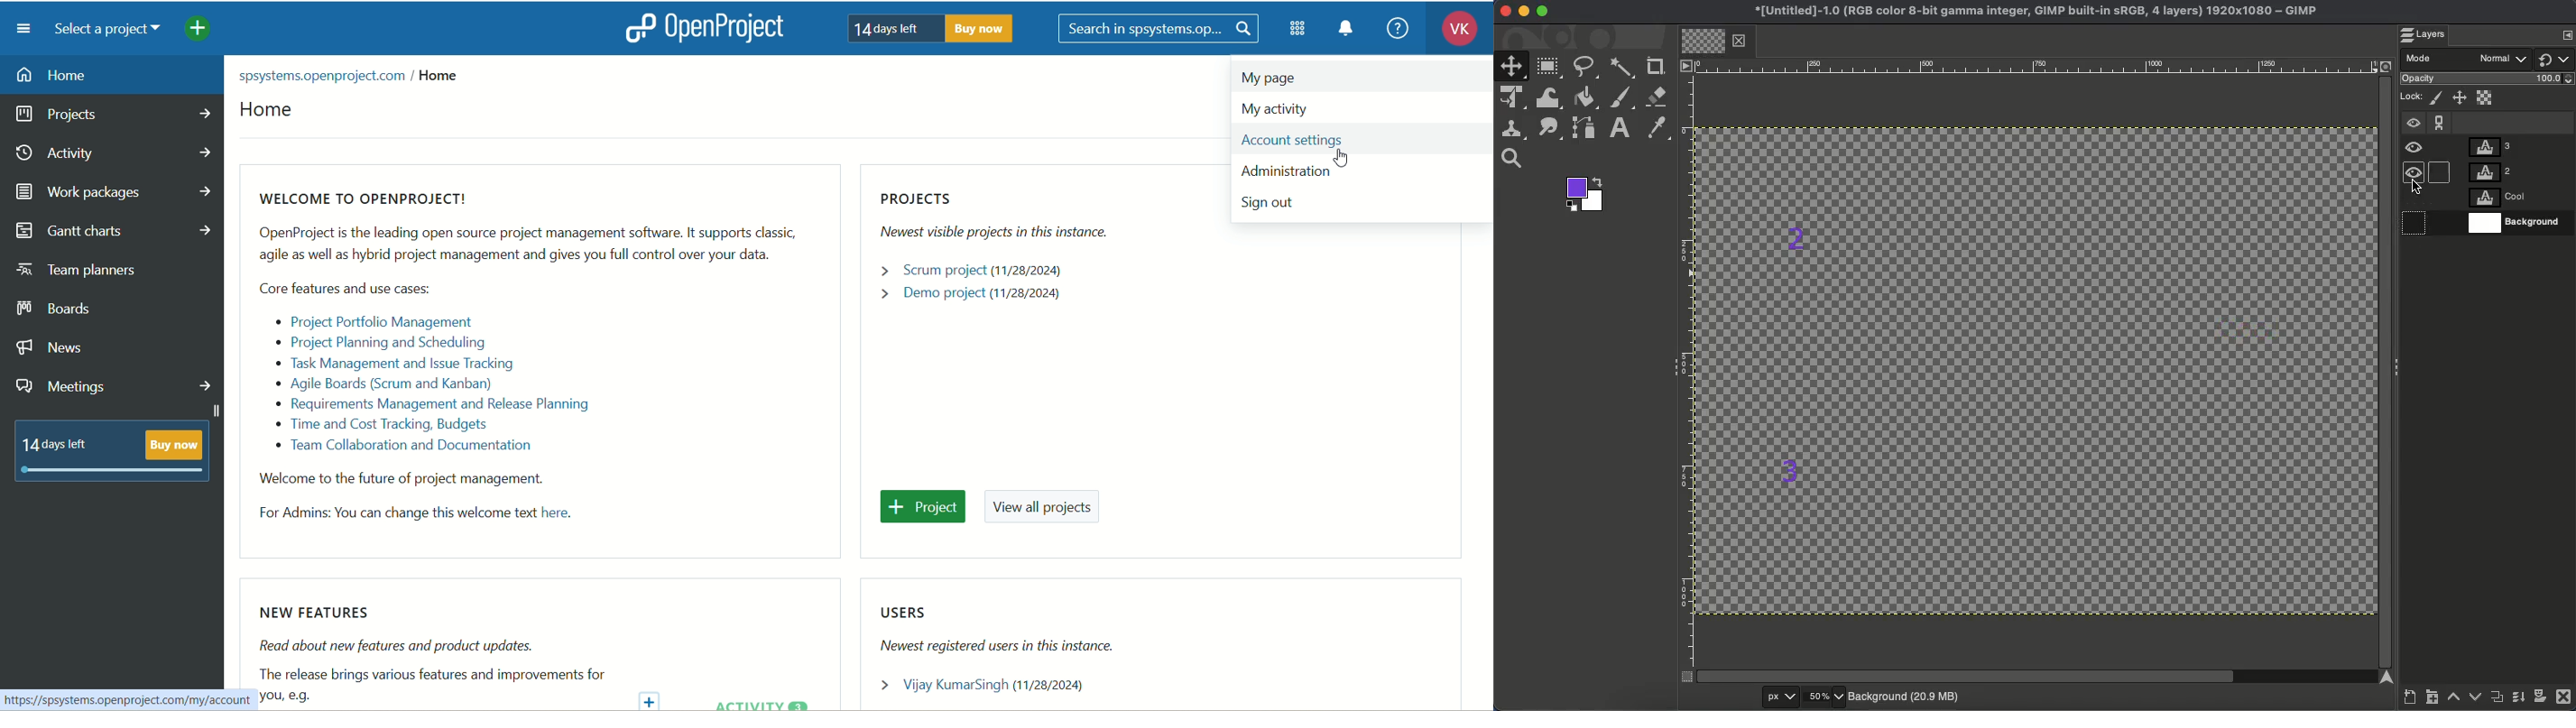  I want to click on Rectangular select, so click(1550, 67).